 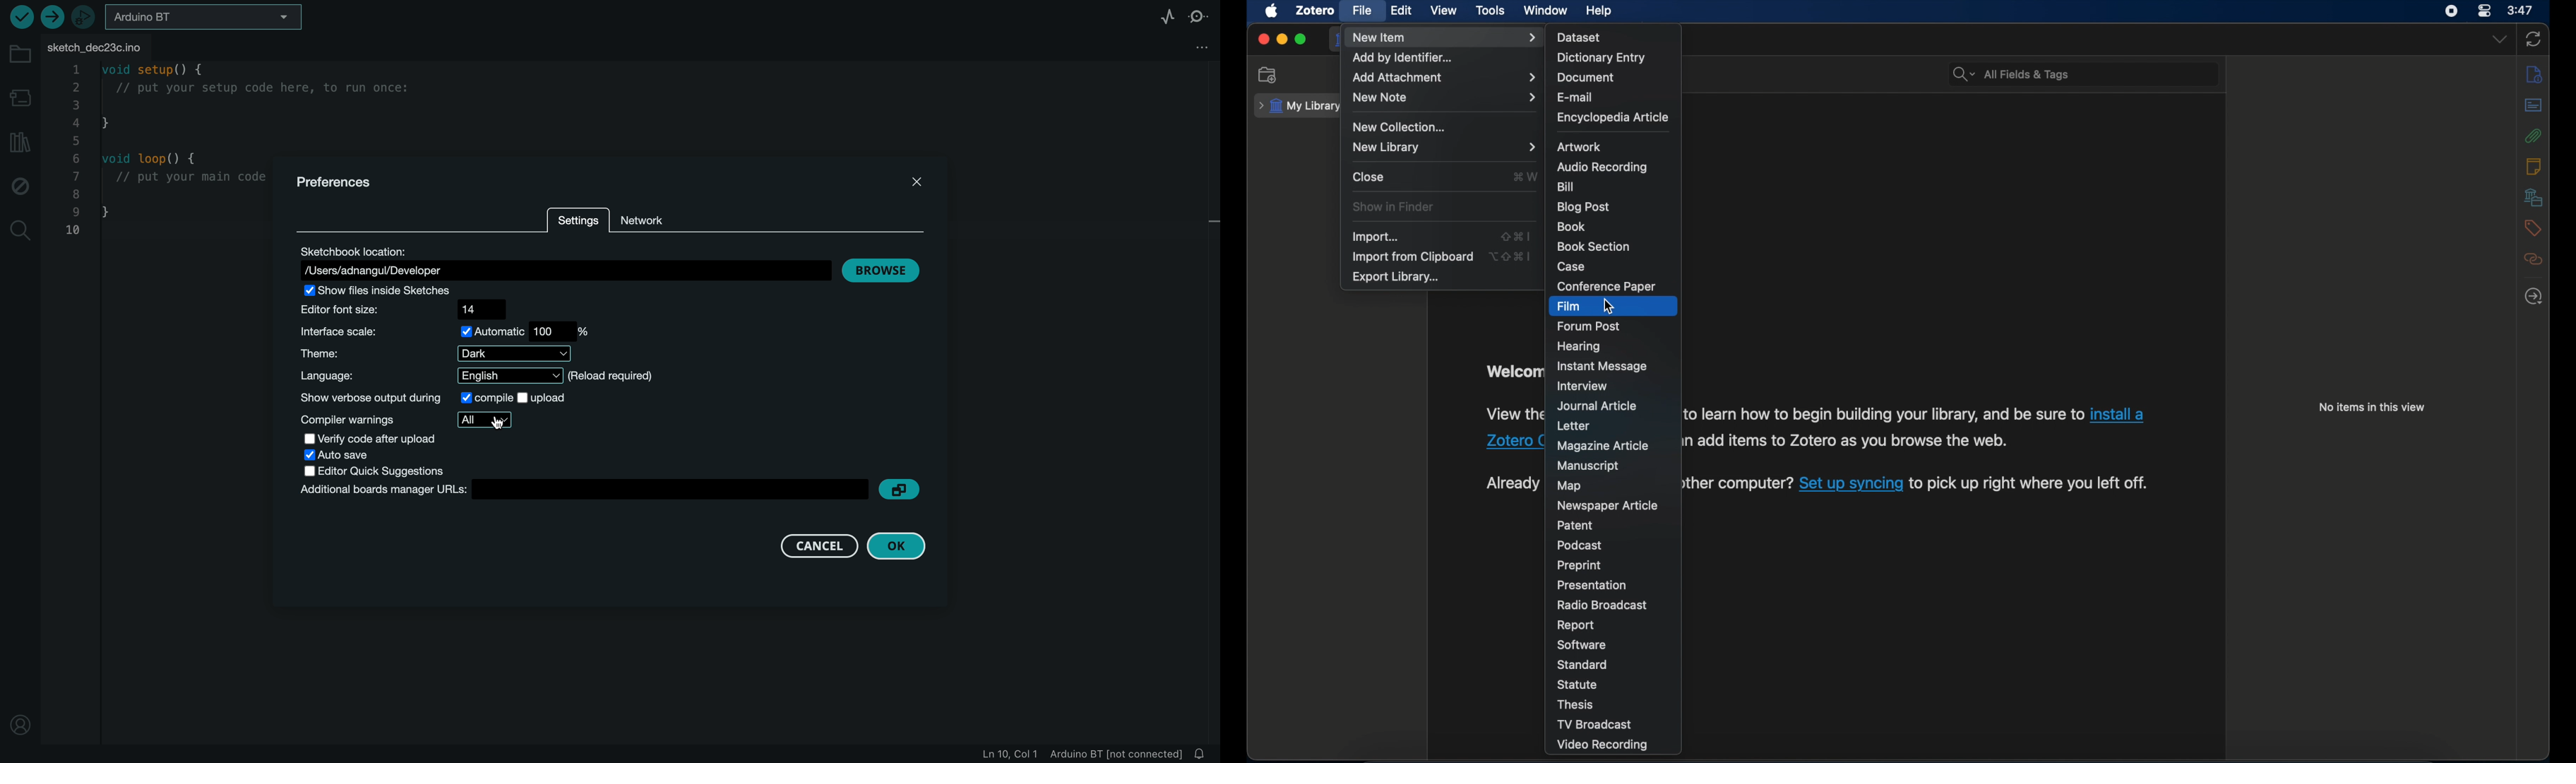 What do you see at coordinates (1849, 440) in the screenshot?
I see `text` at bounding box center [1849, 440].